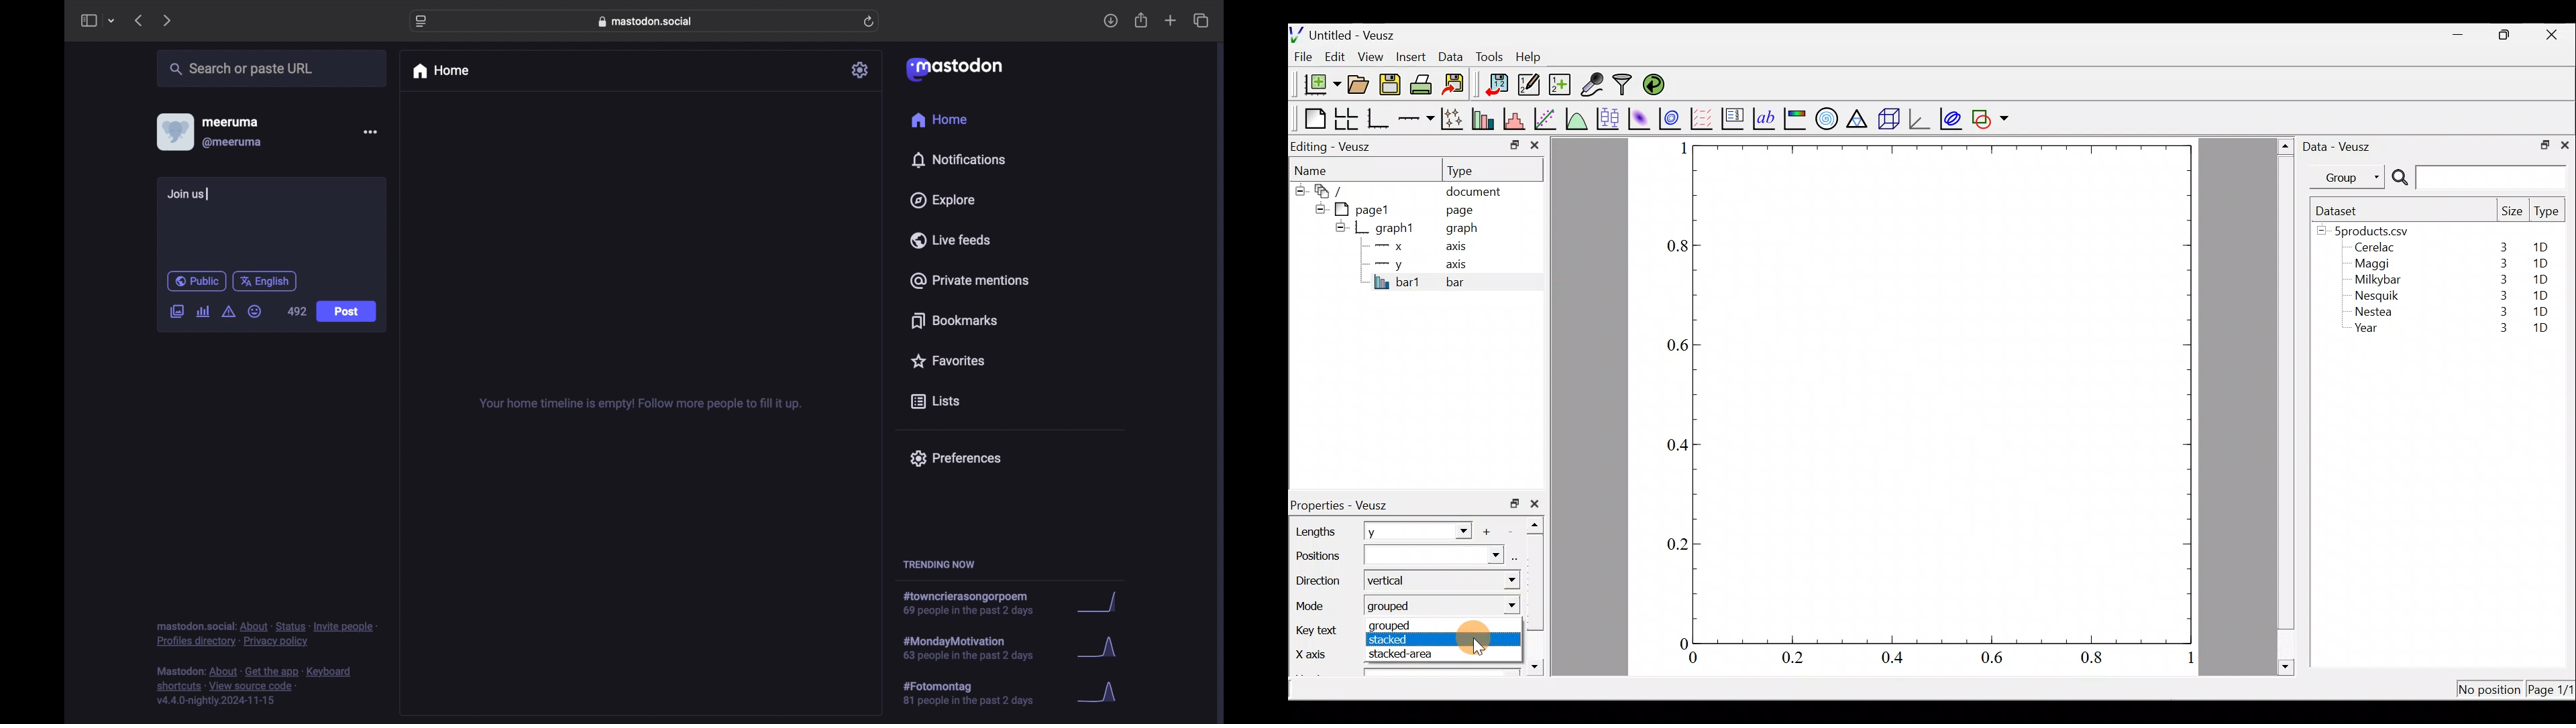 The height and width of the screenshot is (728, 2576). I want to click on Direction, so click(1322, 583).